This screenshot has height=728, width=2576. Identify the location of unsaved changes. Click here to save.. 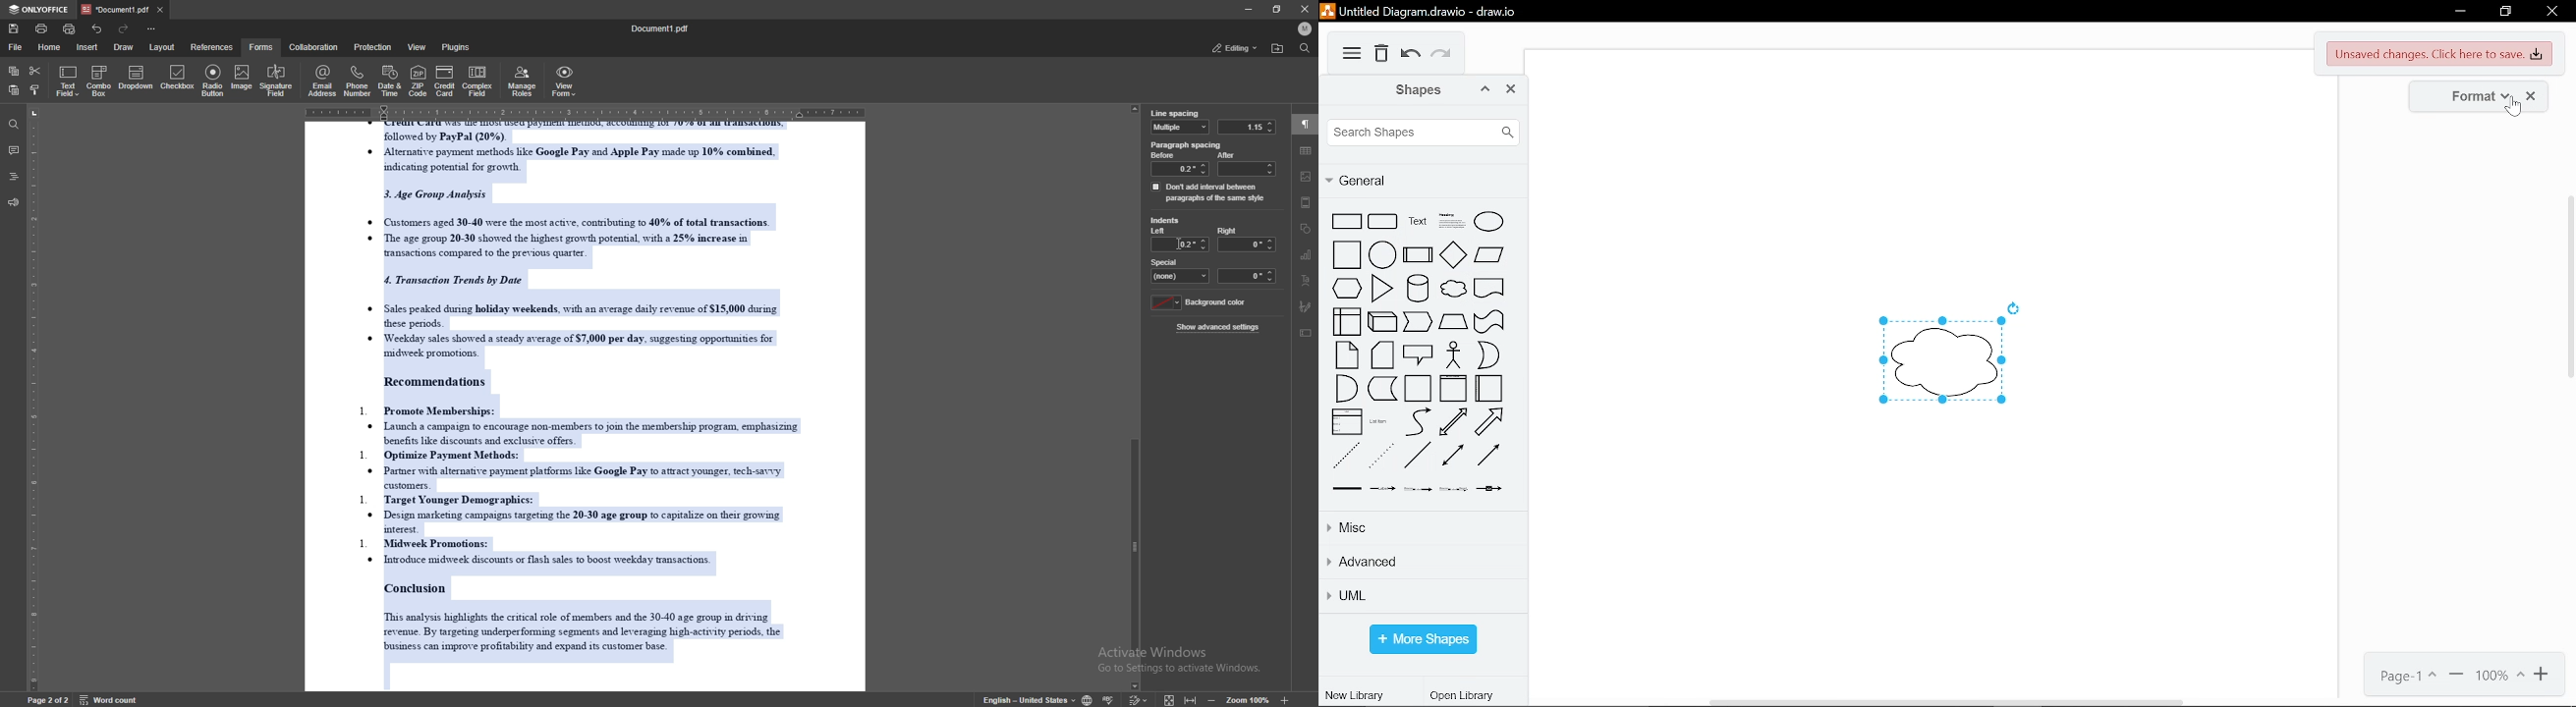
(2439, 54).